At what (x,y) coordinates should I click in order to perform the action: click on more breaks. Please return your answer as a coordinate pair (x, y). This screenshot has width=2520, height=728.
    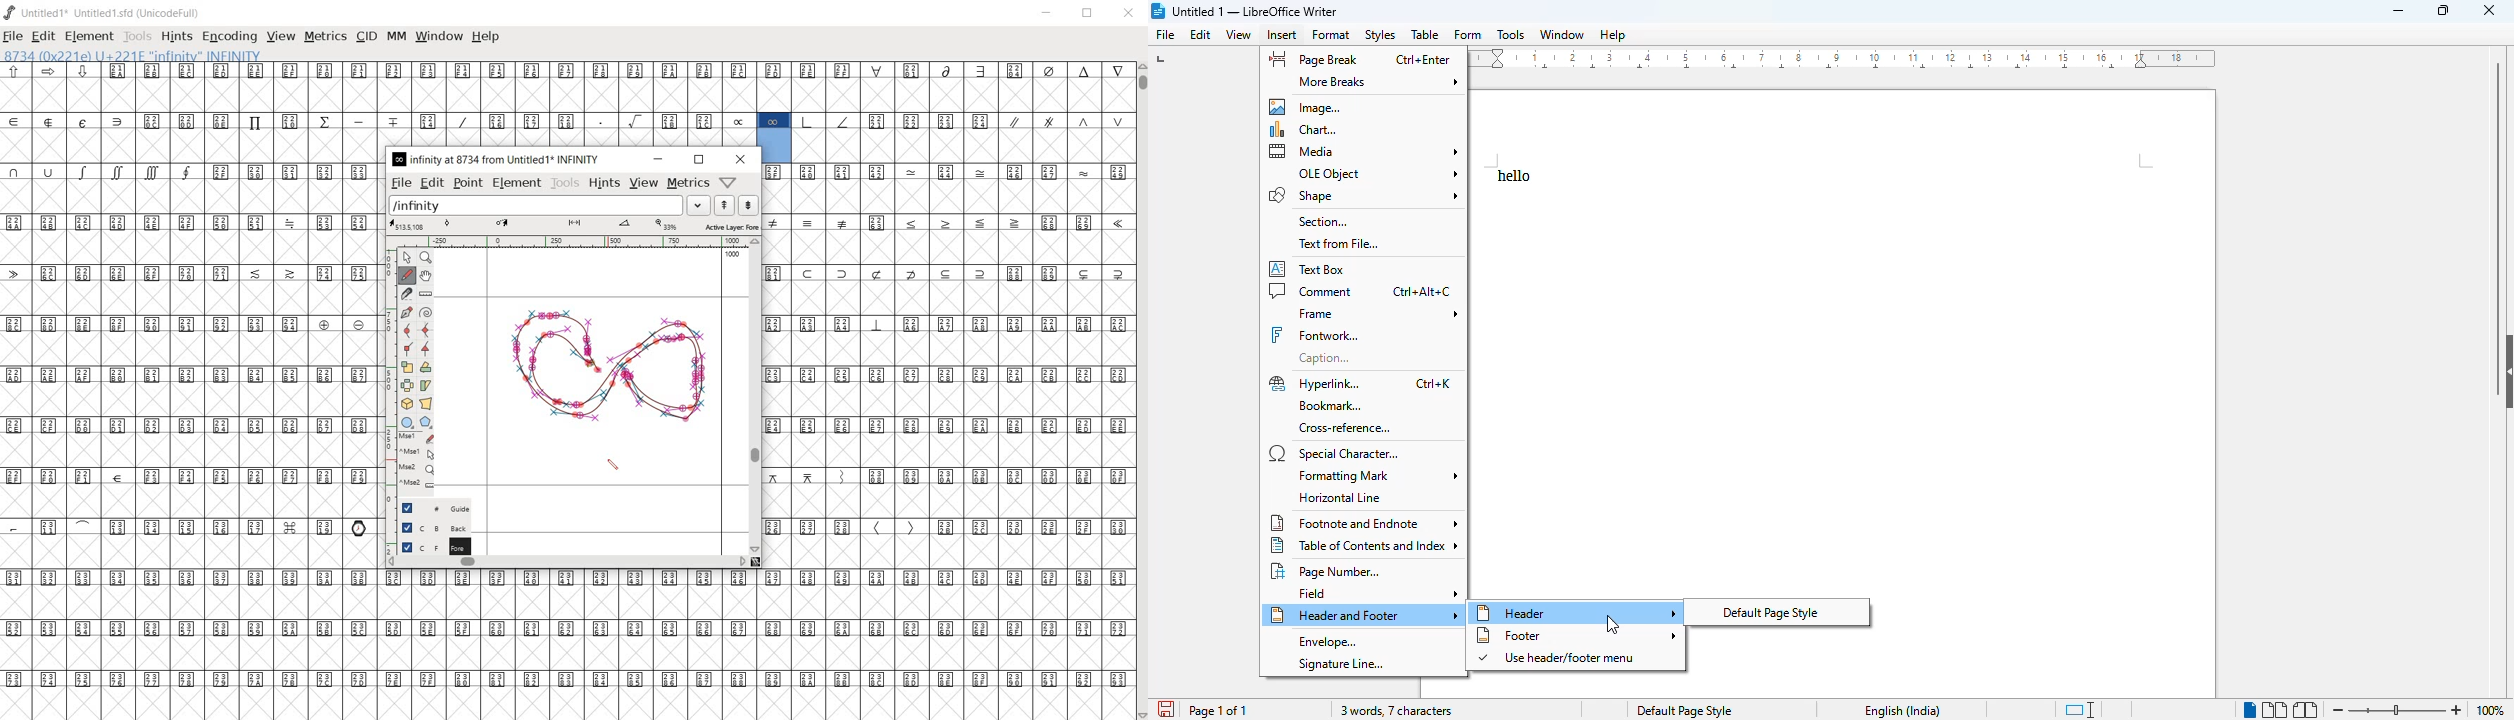
    Looking at the image, I should click on (1373, 82).